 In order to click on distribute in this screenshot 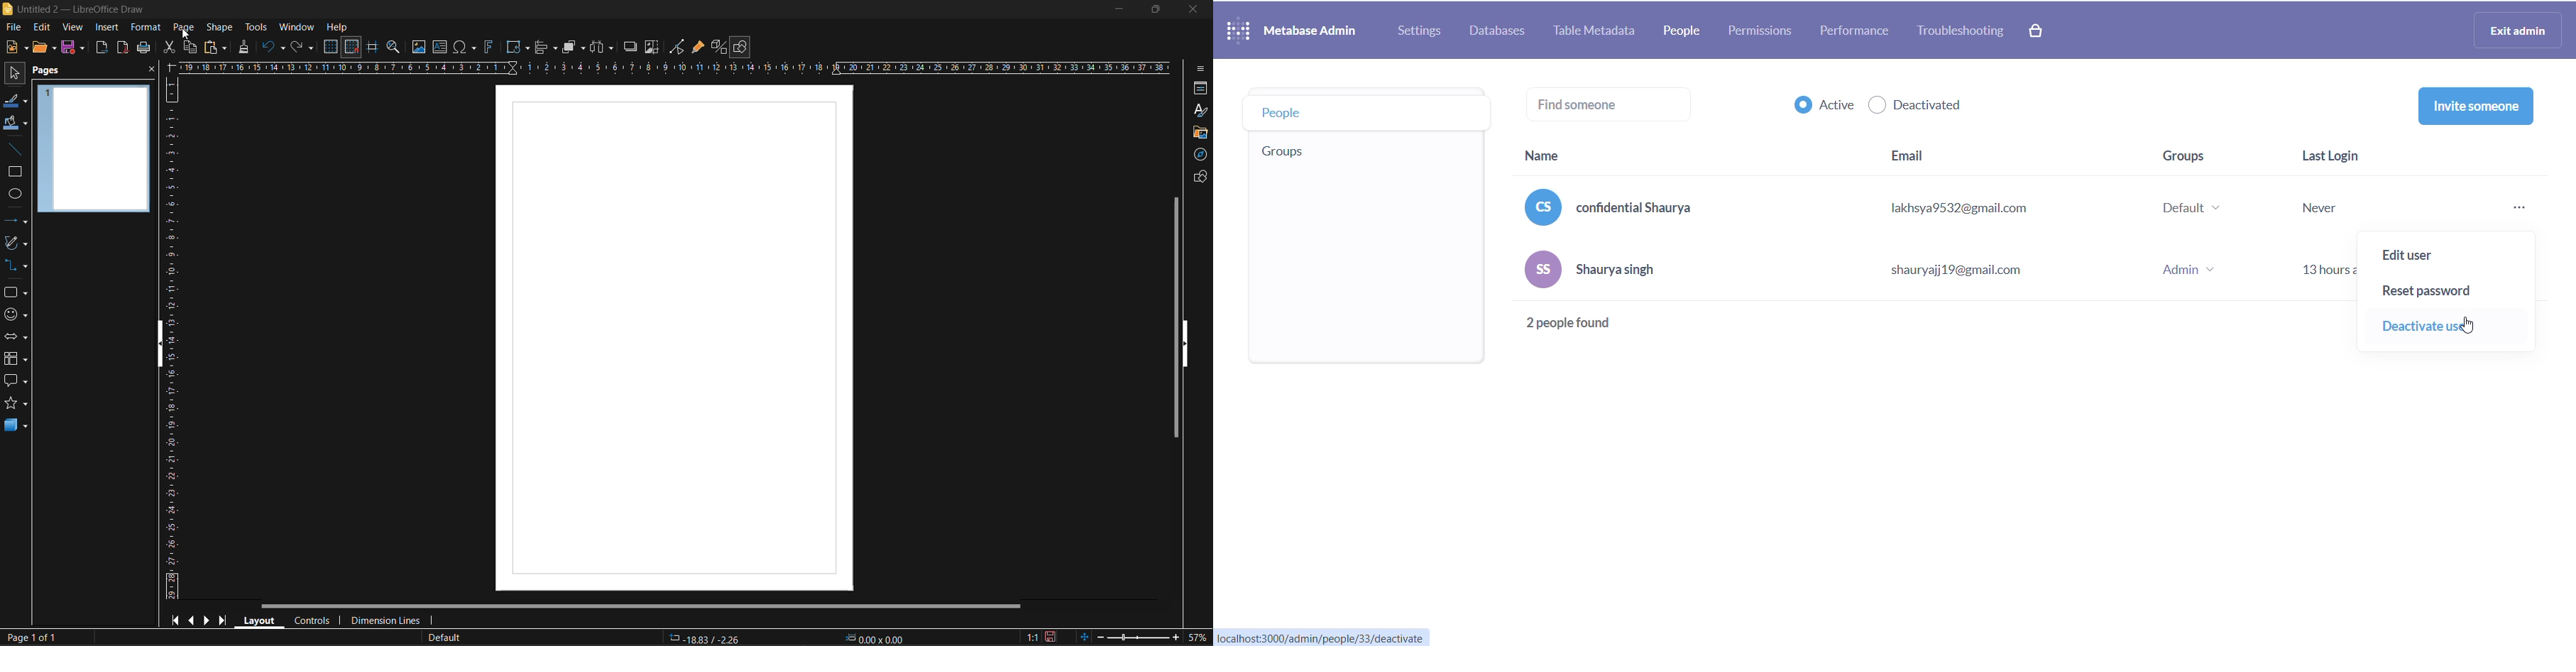, I will do `click(601, 47)`.